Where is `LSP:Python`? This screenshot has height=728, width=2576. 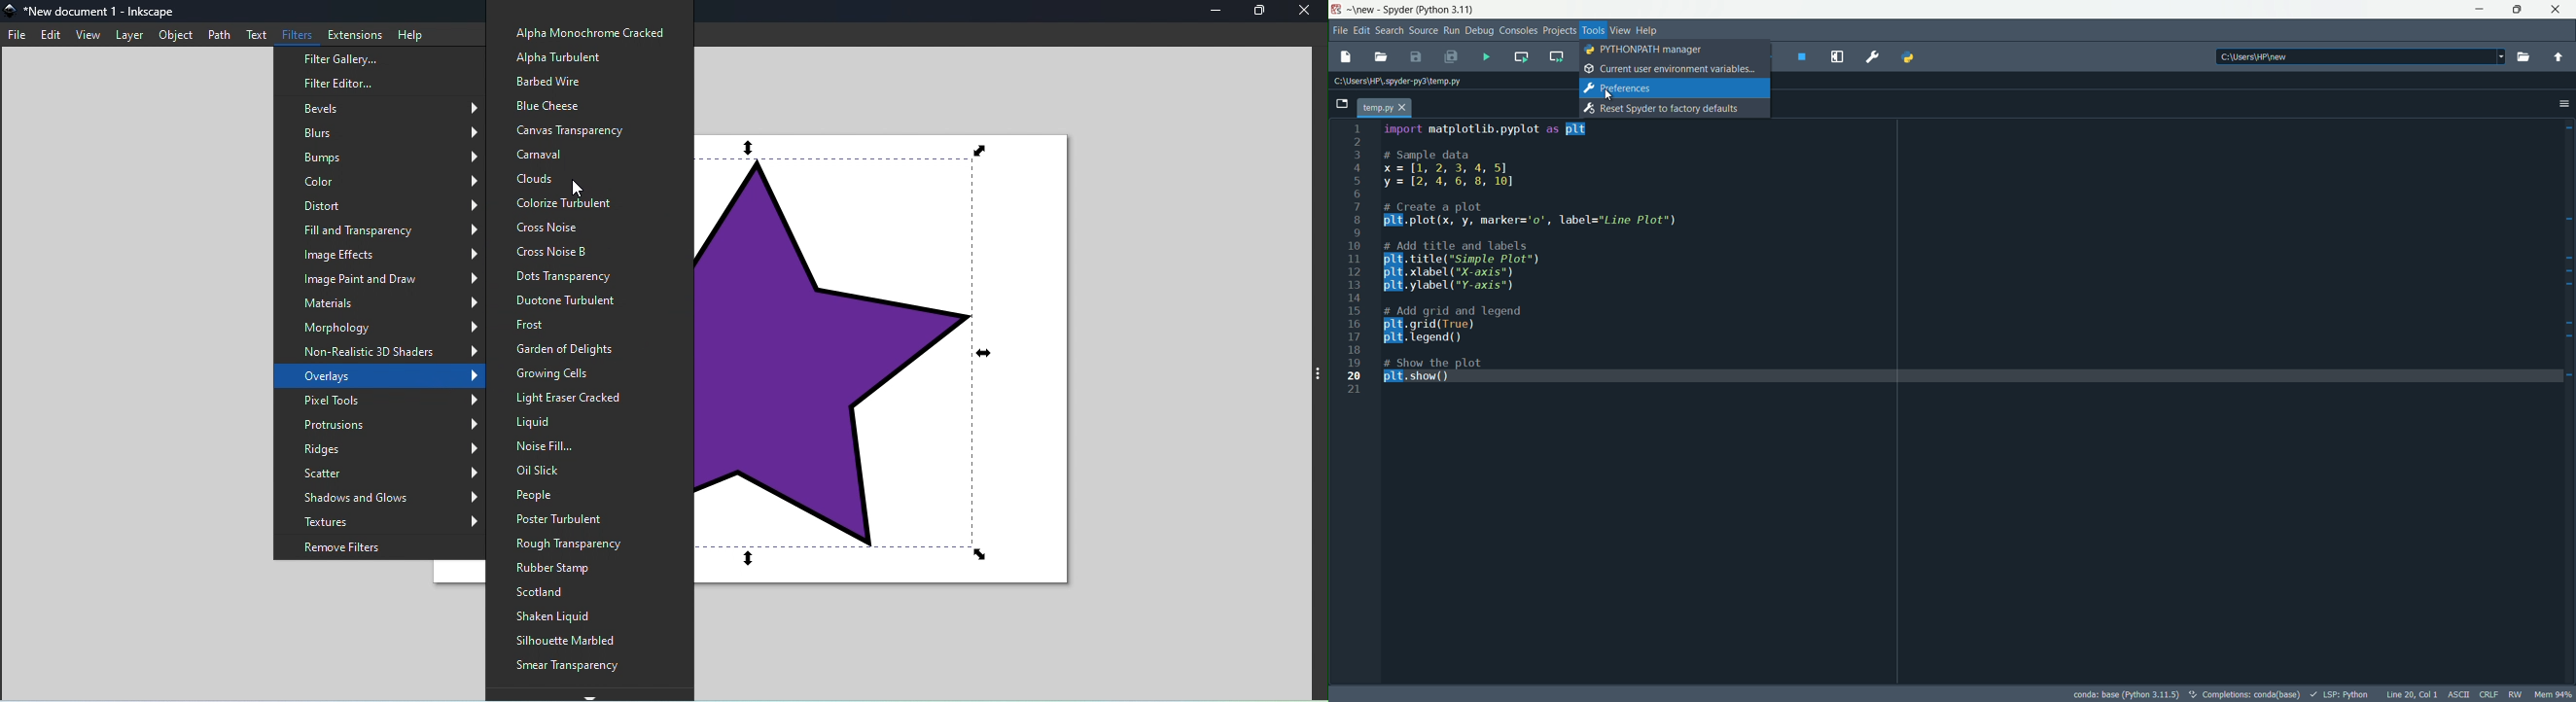 LSP:Python is located at coordinates (2341, 695).